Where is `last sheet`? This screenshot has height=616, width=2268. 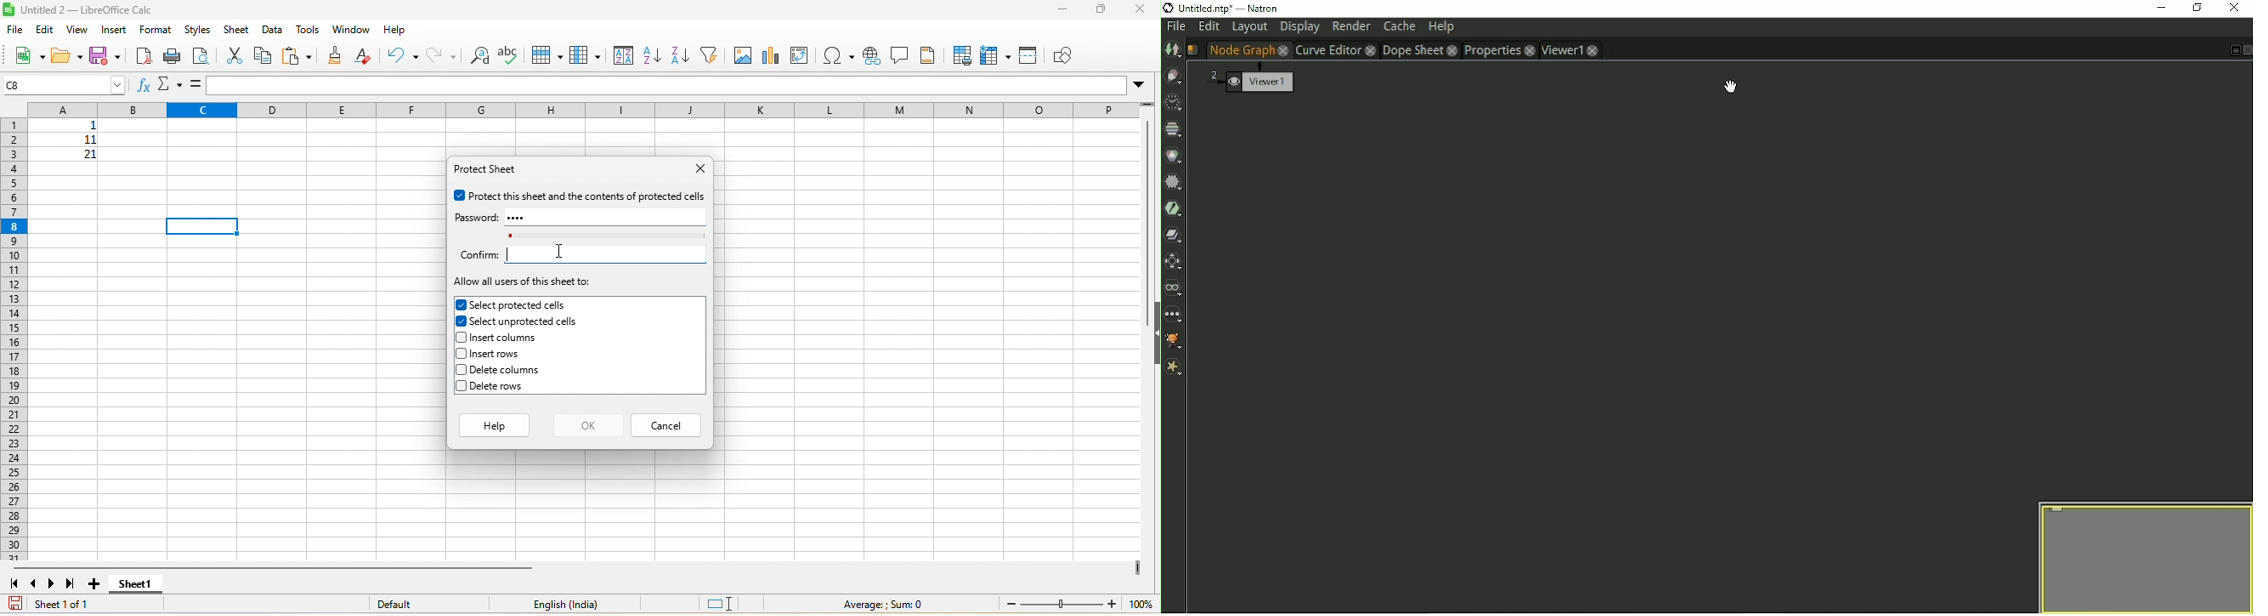
last sheet is located at coordinates (72, 583).